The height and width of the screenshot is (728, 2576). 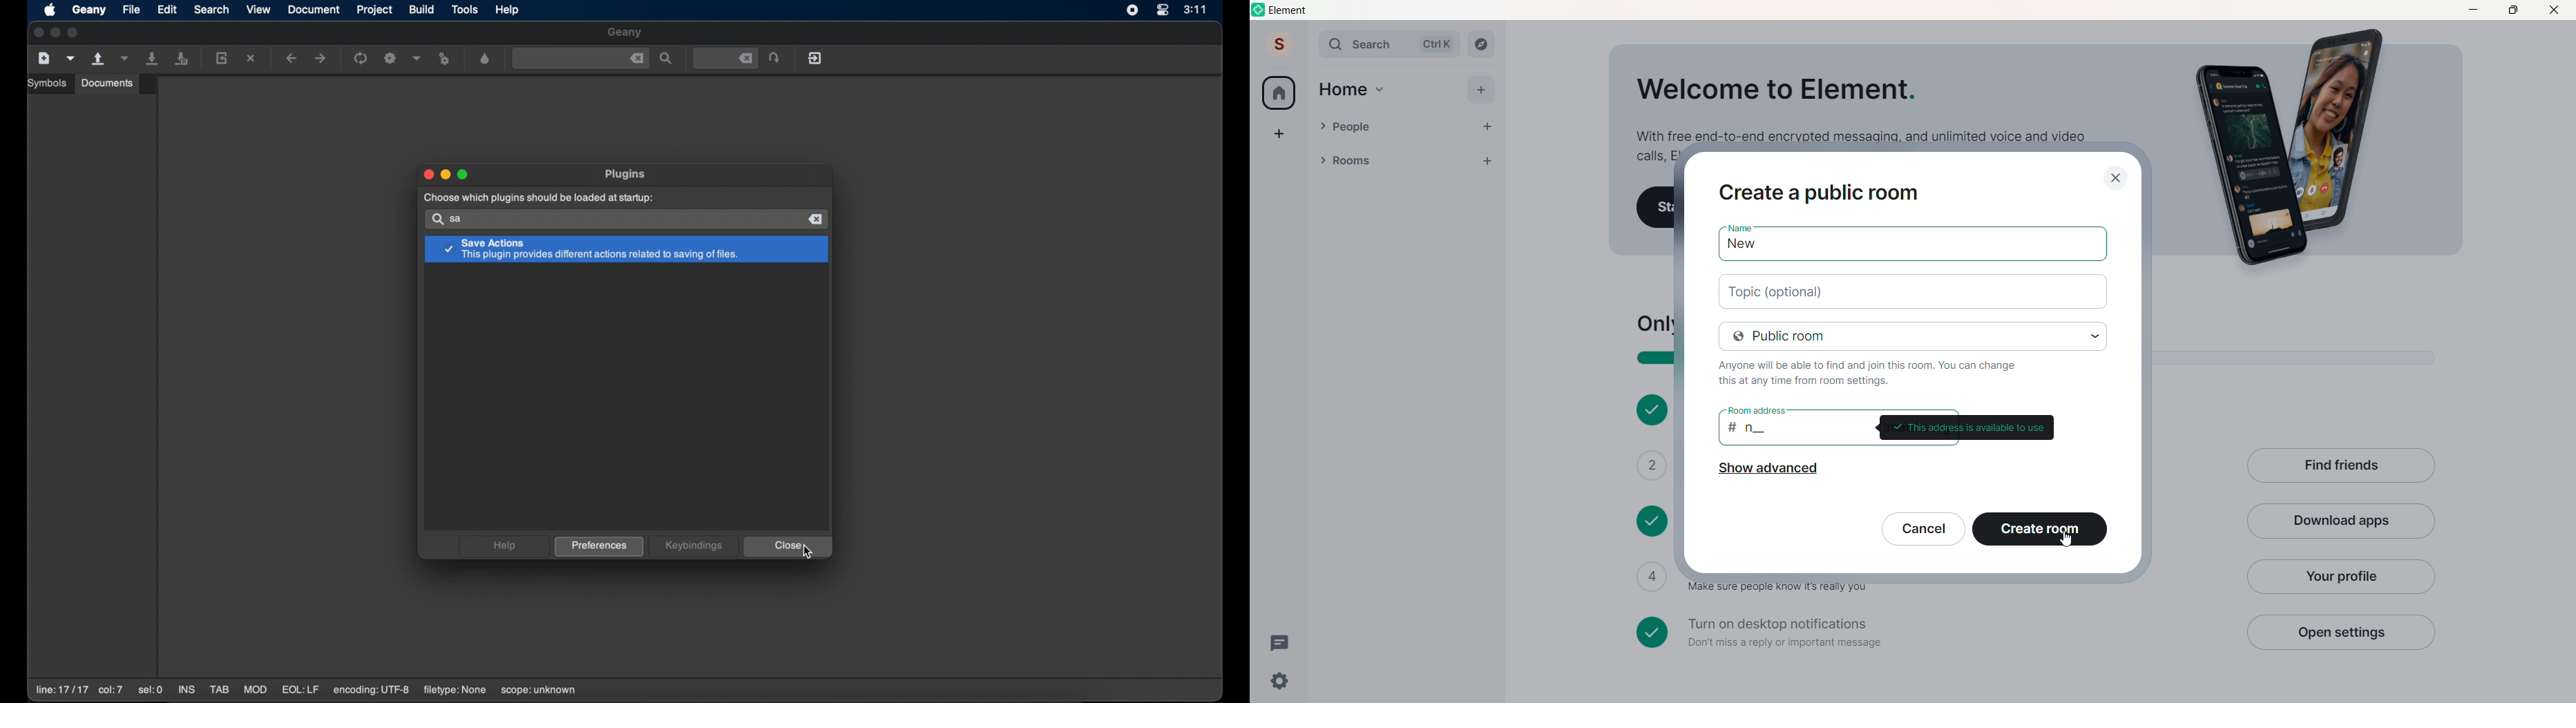 I want to click on Only people invited will be able to find and join this room. You can
change this at any time from room settings., so click(x=1877, y=372).